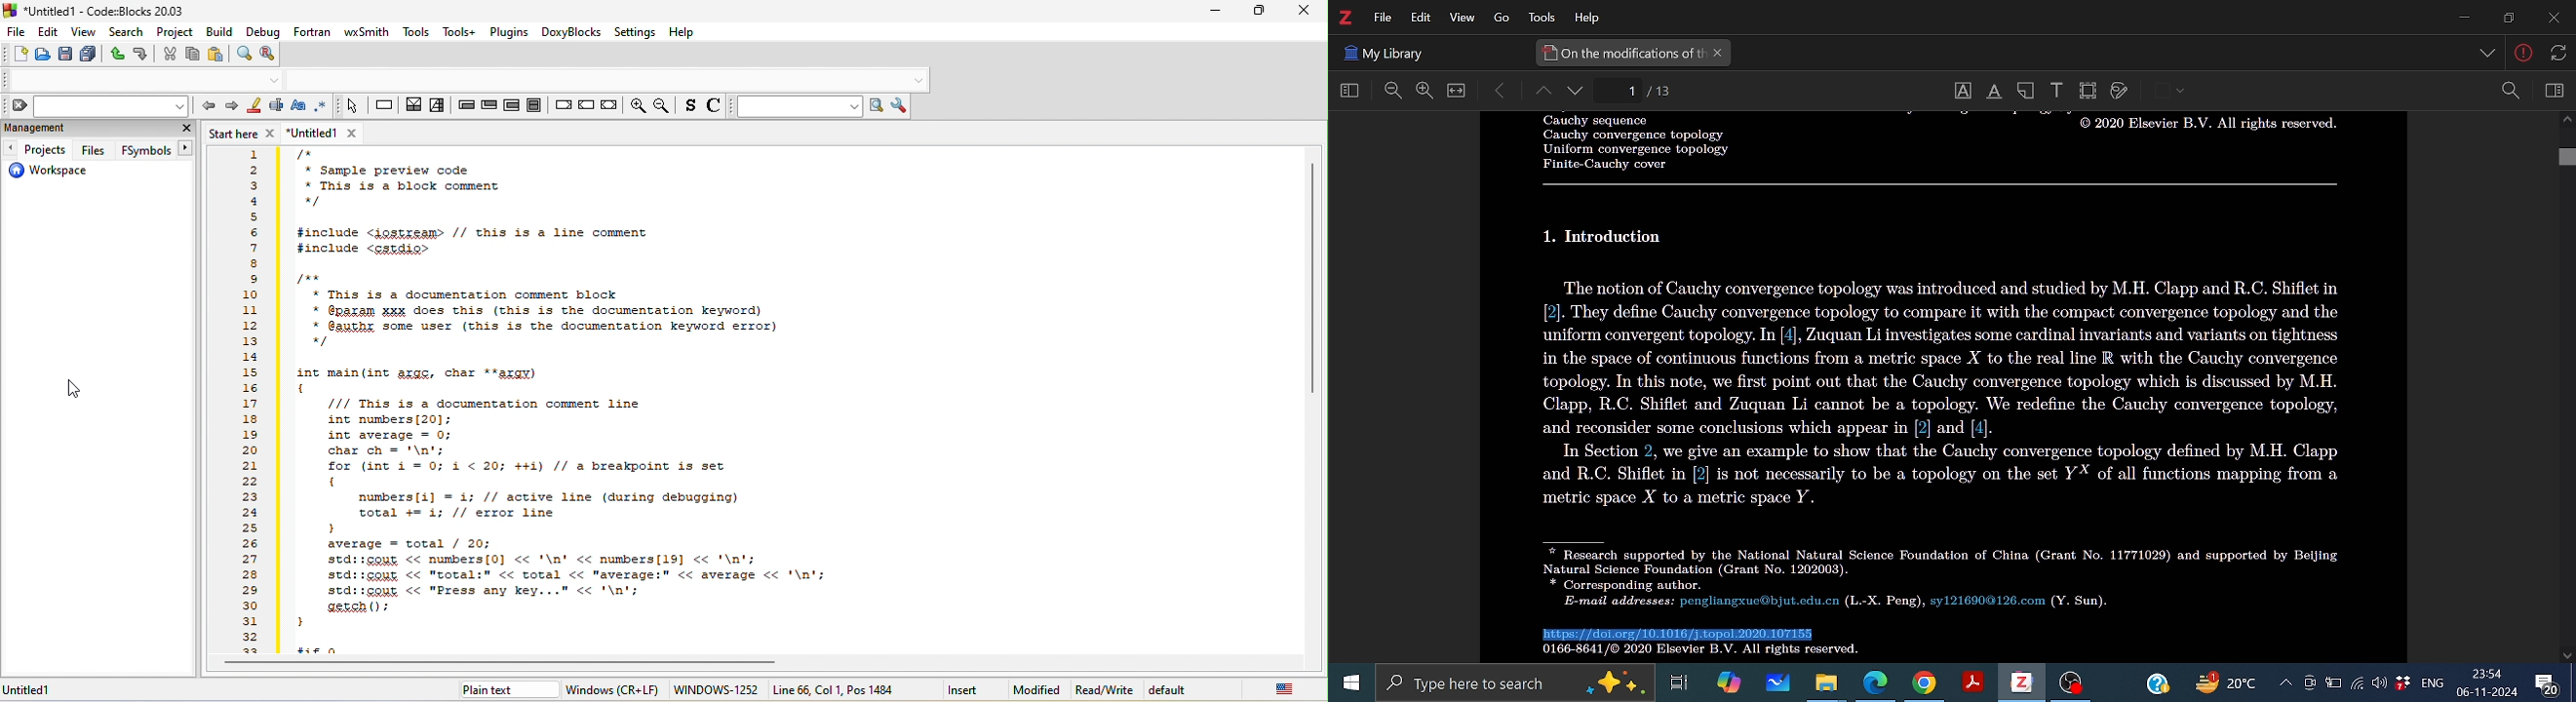 The image size is (2576, 728). Describe the element at coordinates (100, 11) in the screenshot. I see `title` at that location.